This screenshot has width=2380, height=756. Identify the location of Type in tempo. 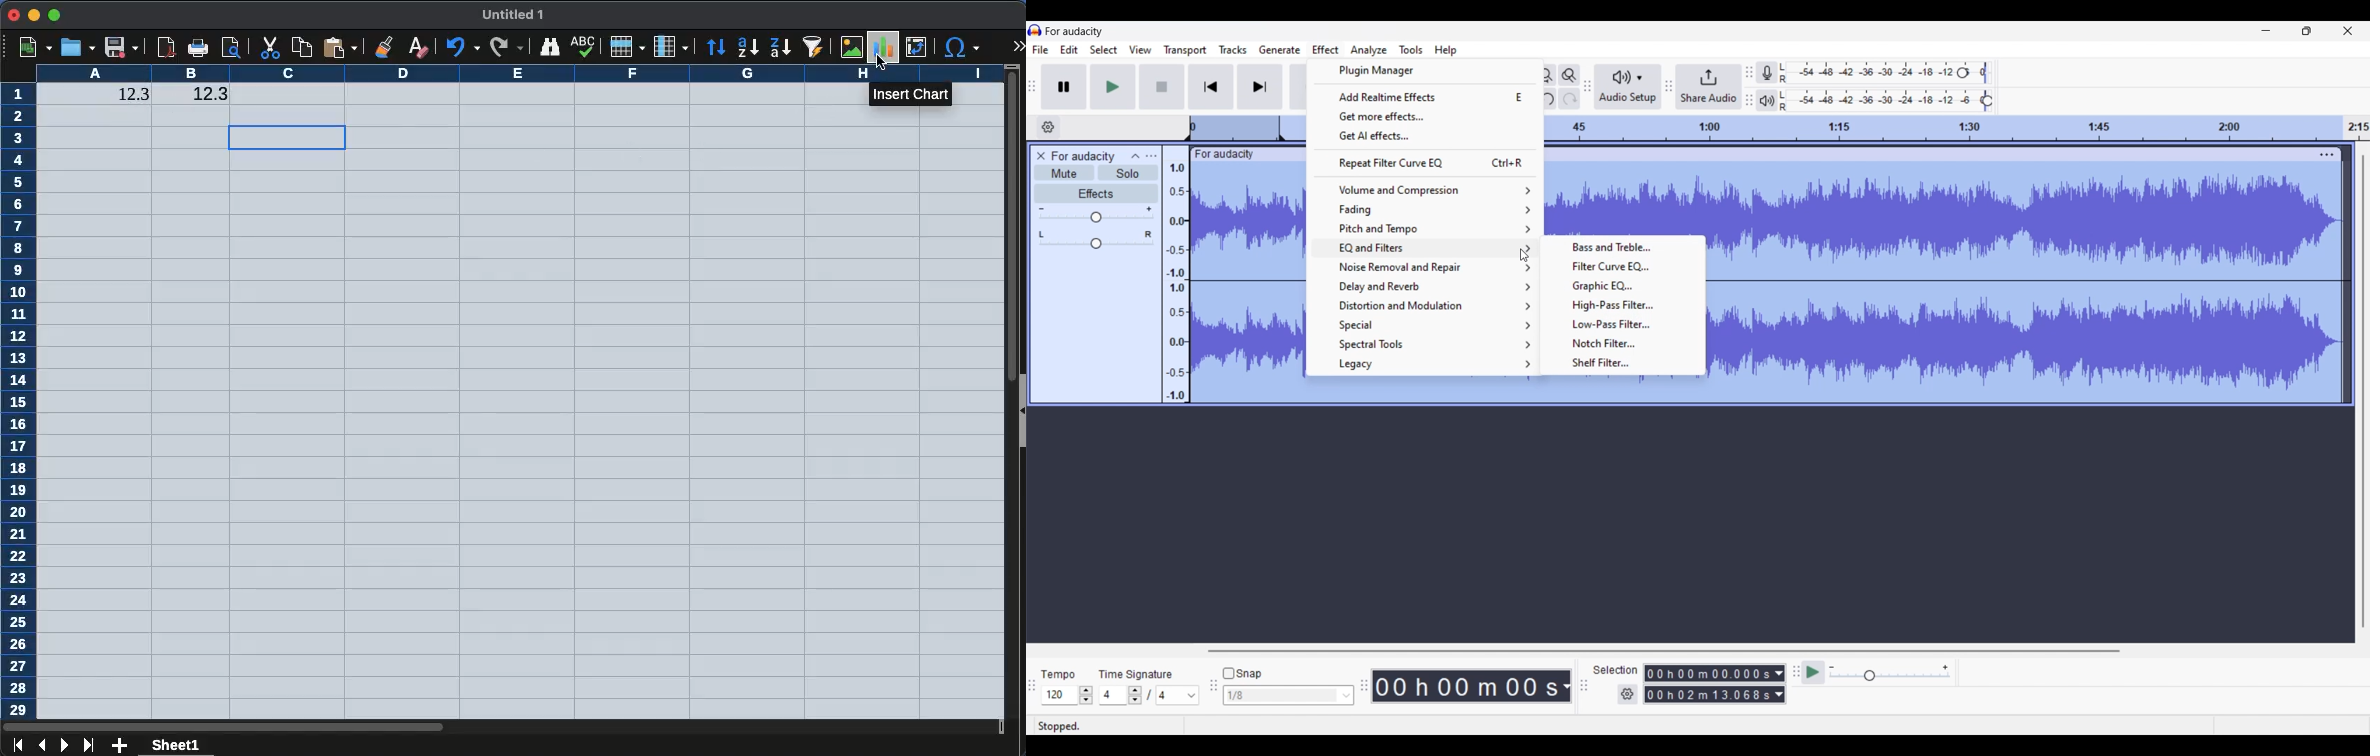
(1059, 695).